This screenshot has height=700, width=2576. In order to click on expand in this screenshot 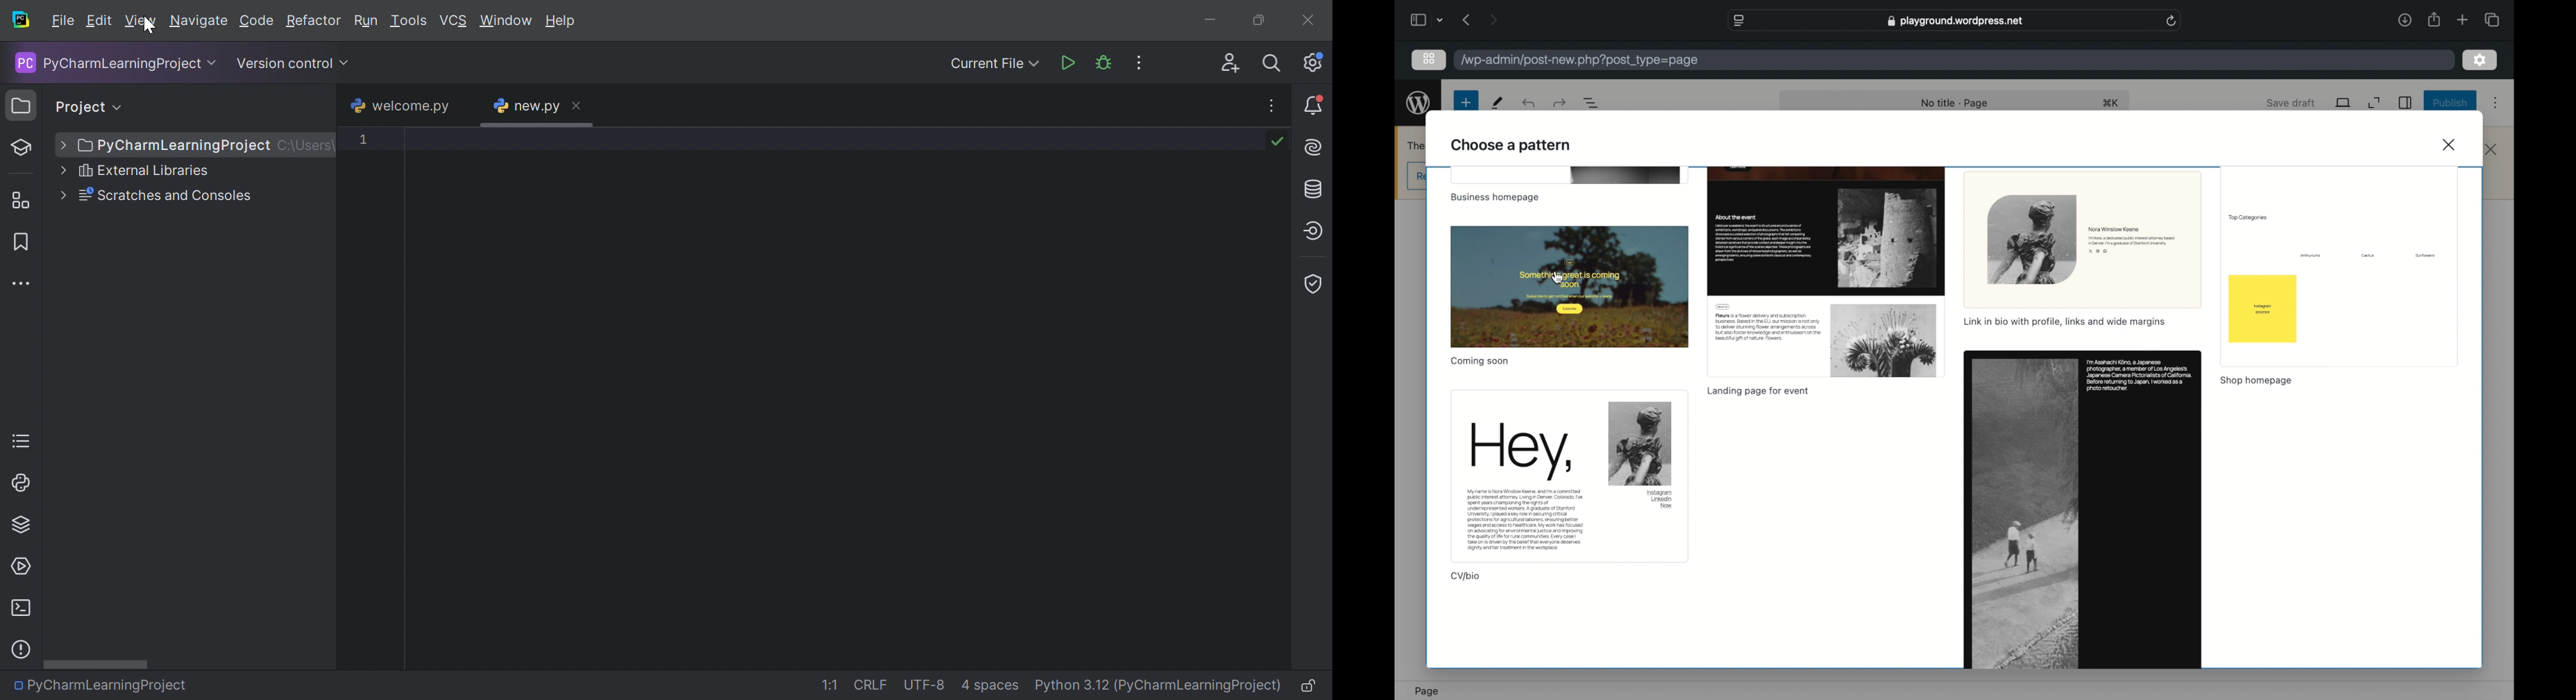, I will do `click(2375, 103)`.